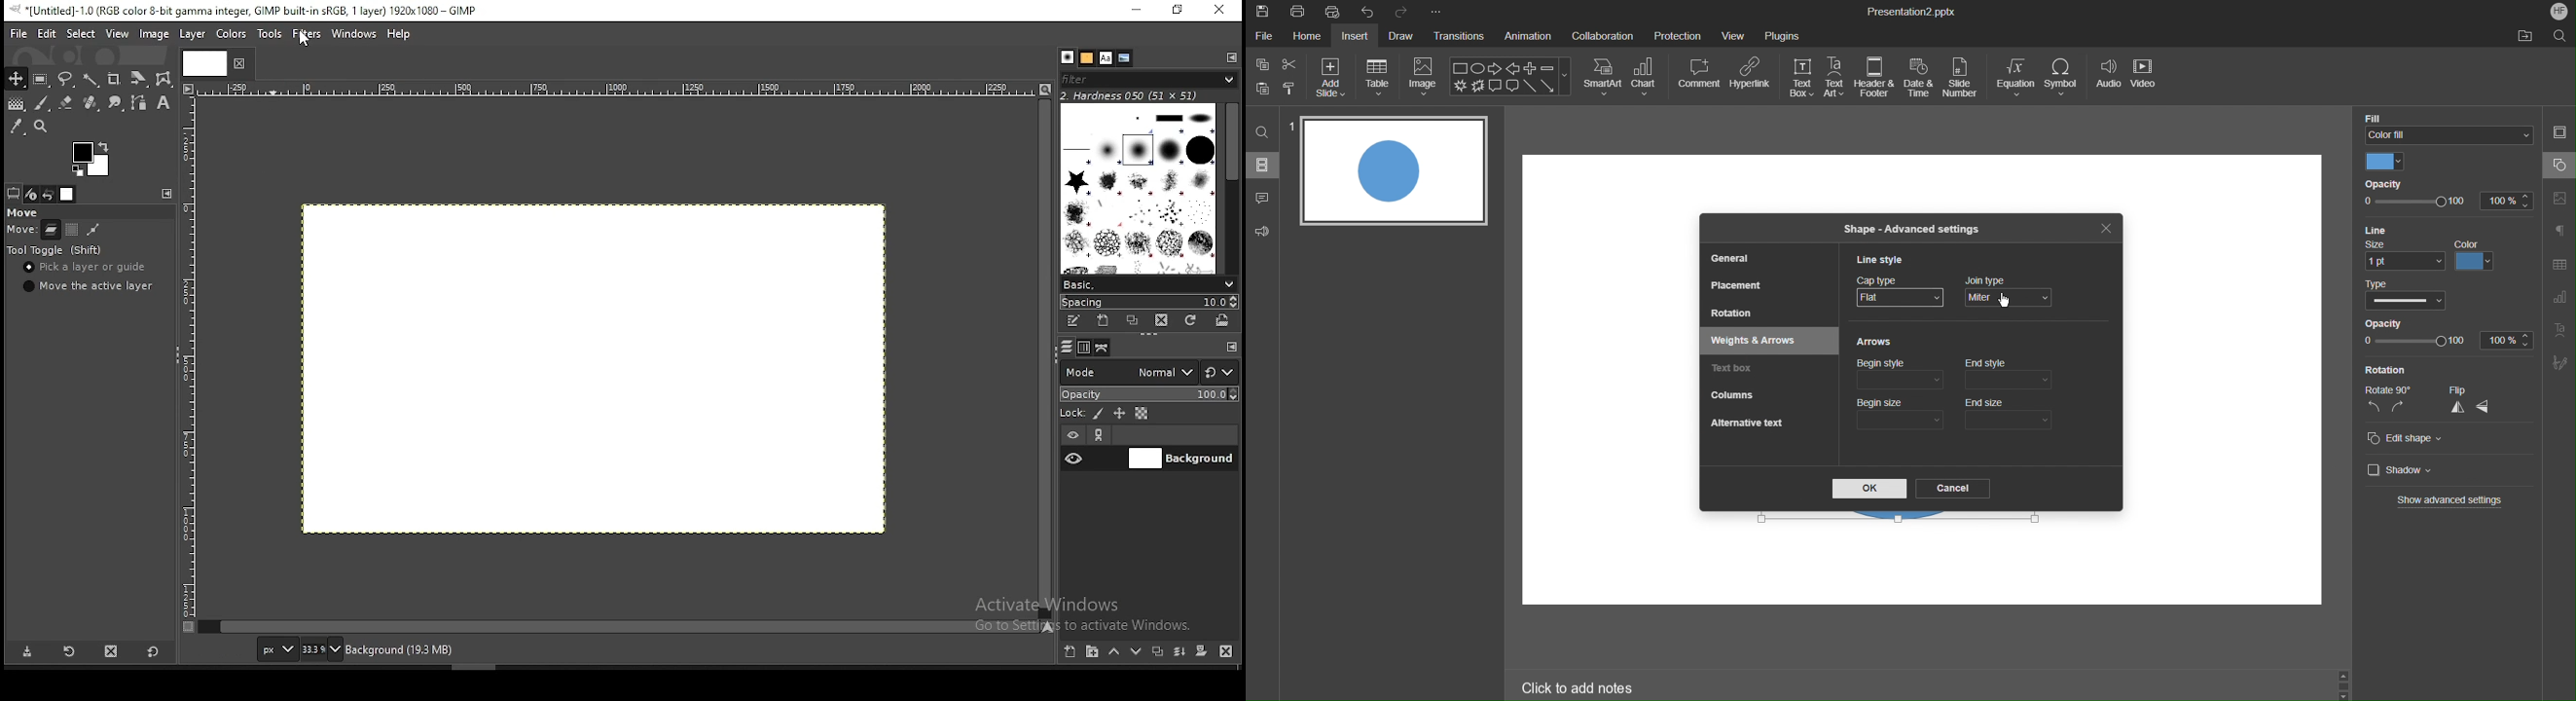 This screenshot has height=728, width=2576. Describe the element at coordinates (1392, 170) in the screenshot. I see `Slide 1` at that location.